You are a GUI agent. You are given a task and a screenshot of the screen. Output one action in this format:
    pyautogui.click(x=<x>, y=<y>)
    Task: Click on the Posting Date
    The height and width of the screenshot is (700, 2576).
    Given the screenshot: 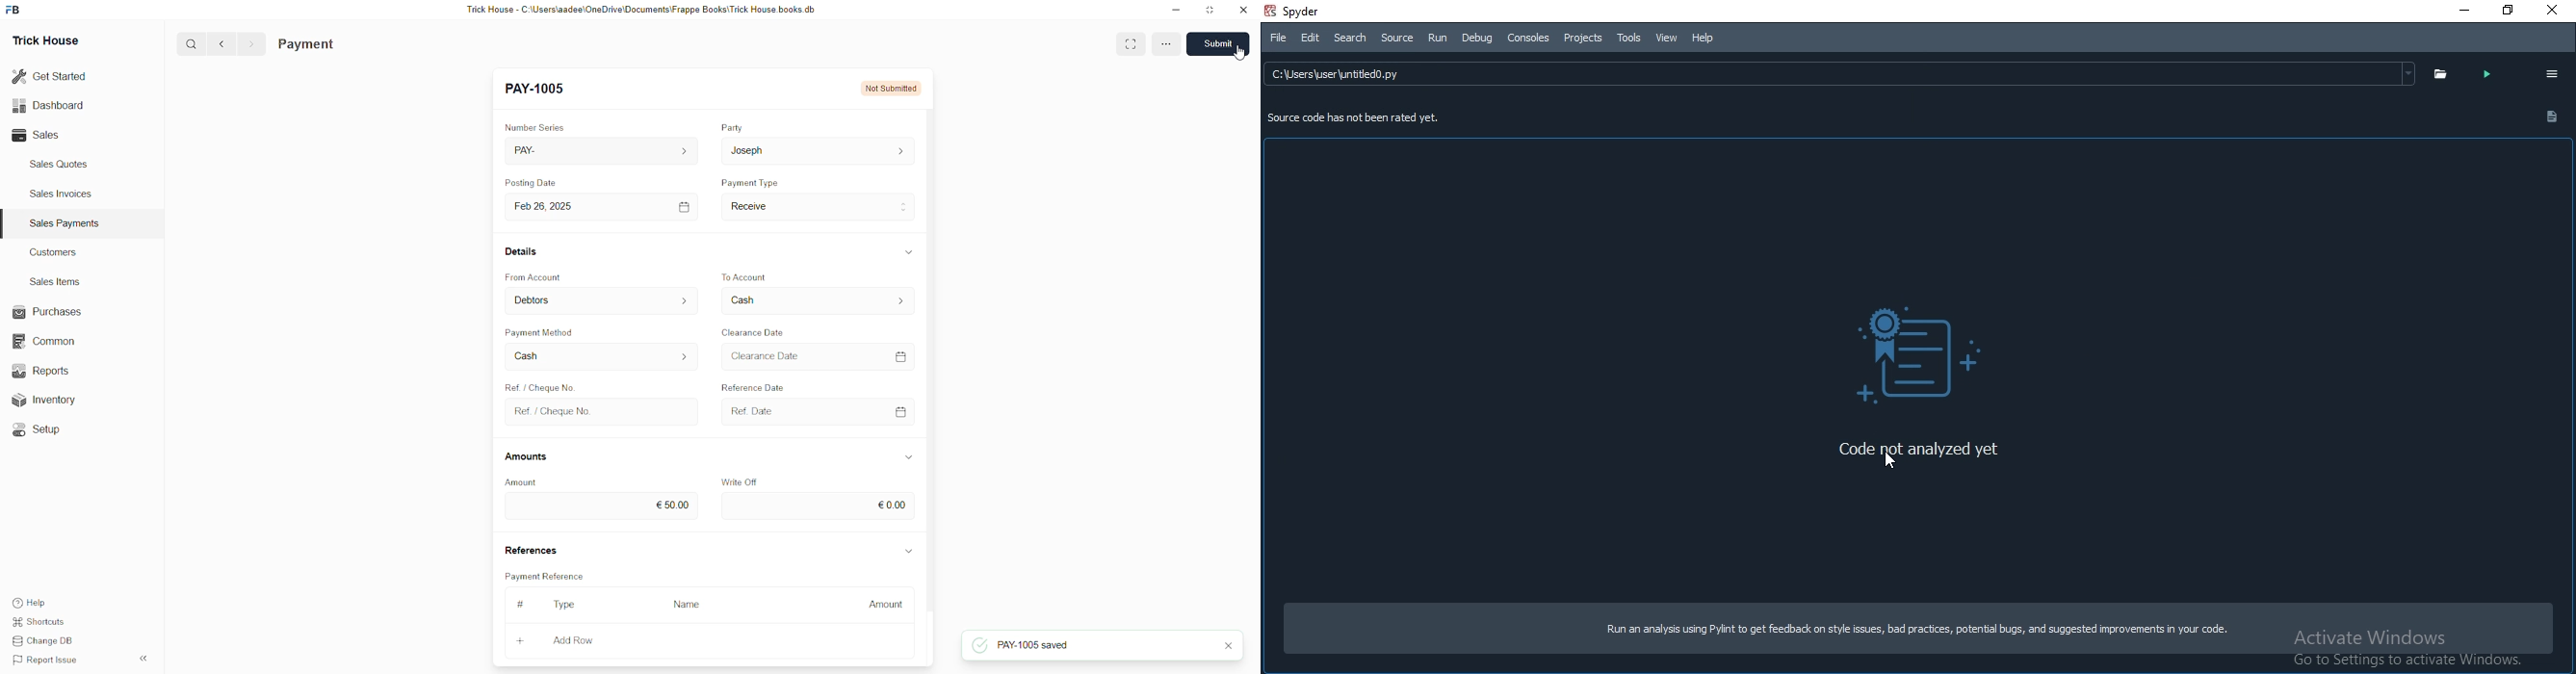 What is the action you would take?
    pyautogui.click(x=530, y=182)
    